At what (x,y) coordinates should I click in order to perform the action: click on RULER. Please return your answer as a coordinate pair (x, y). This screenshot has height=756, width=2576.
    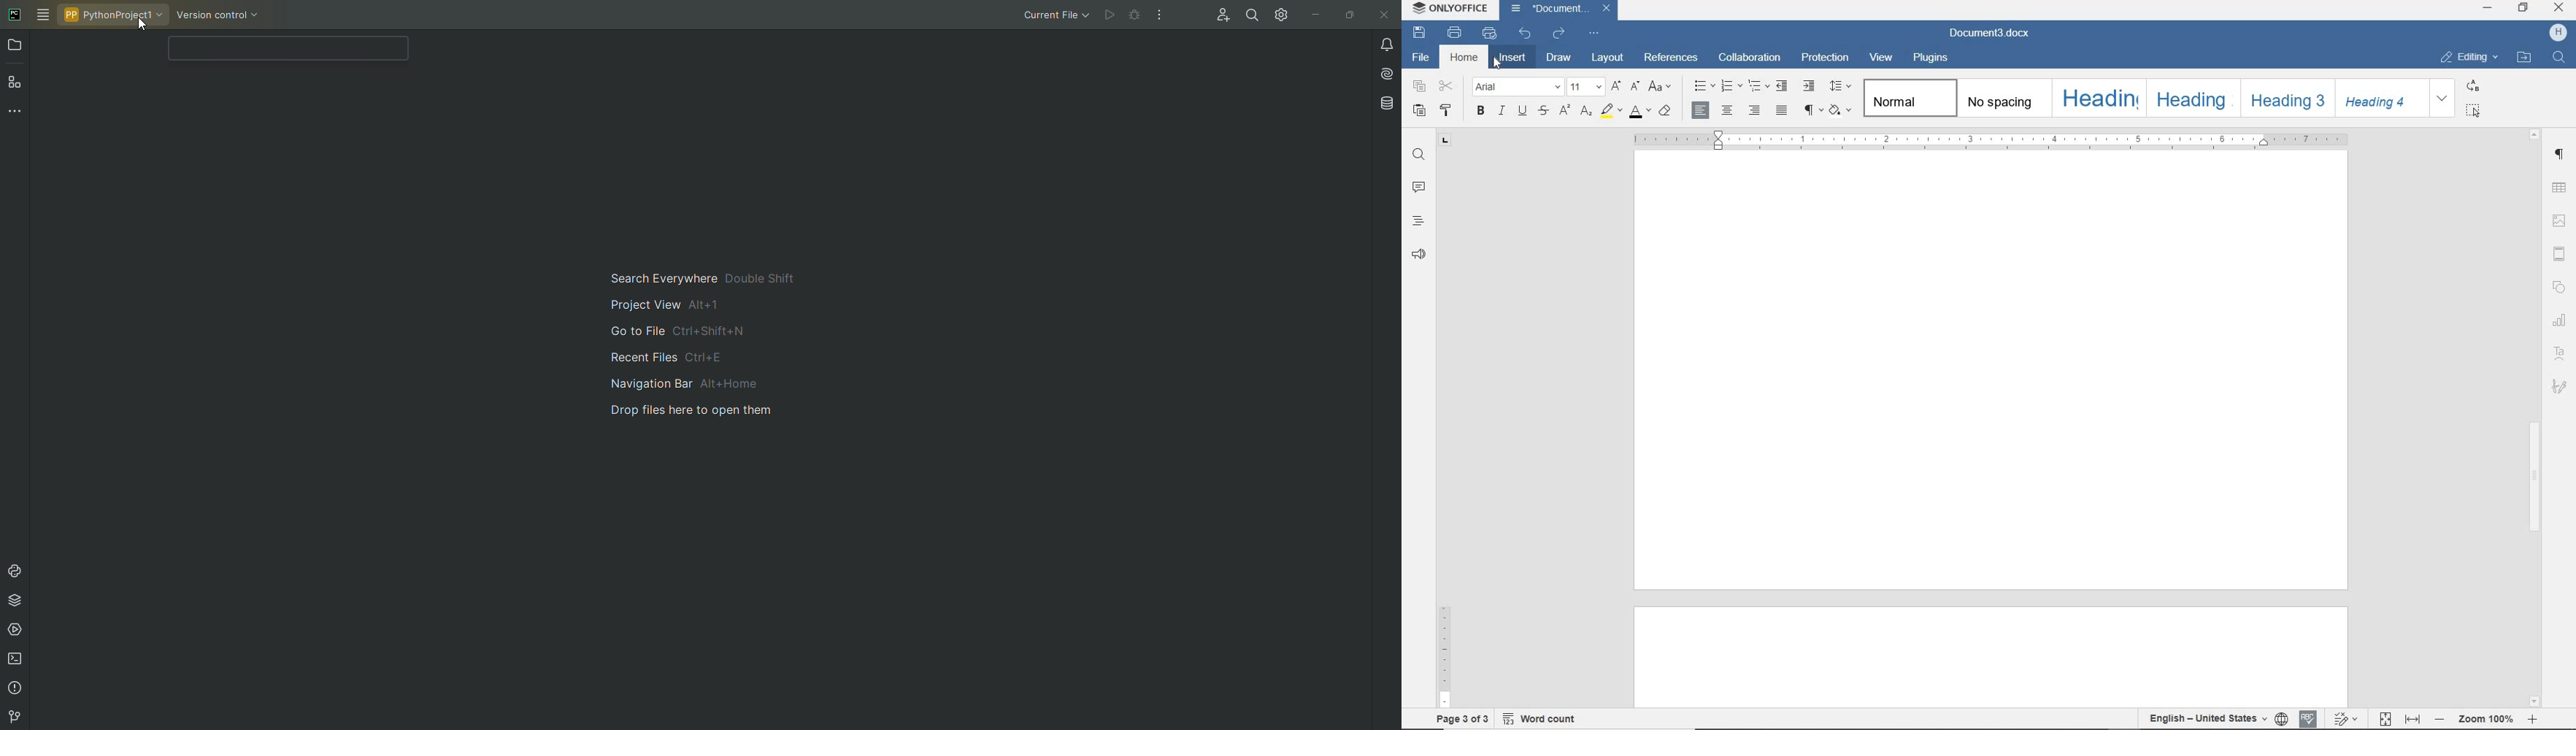
    Looking at the image, I should click on (1990, 141).